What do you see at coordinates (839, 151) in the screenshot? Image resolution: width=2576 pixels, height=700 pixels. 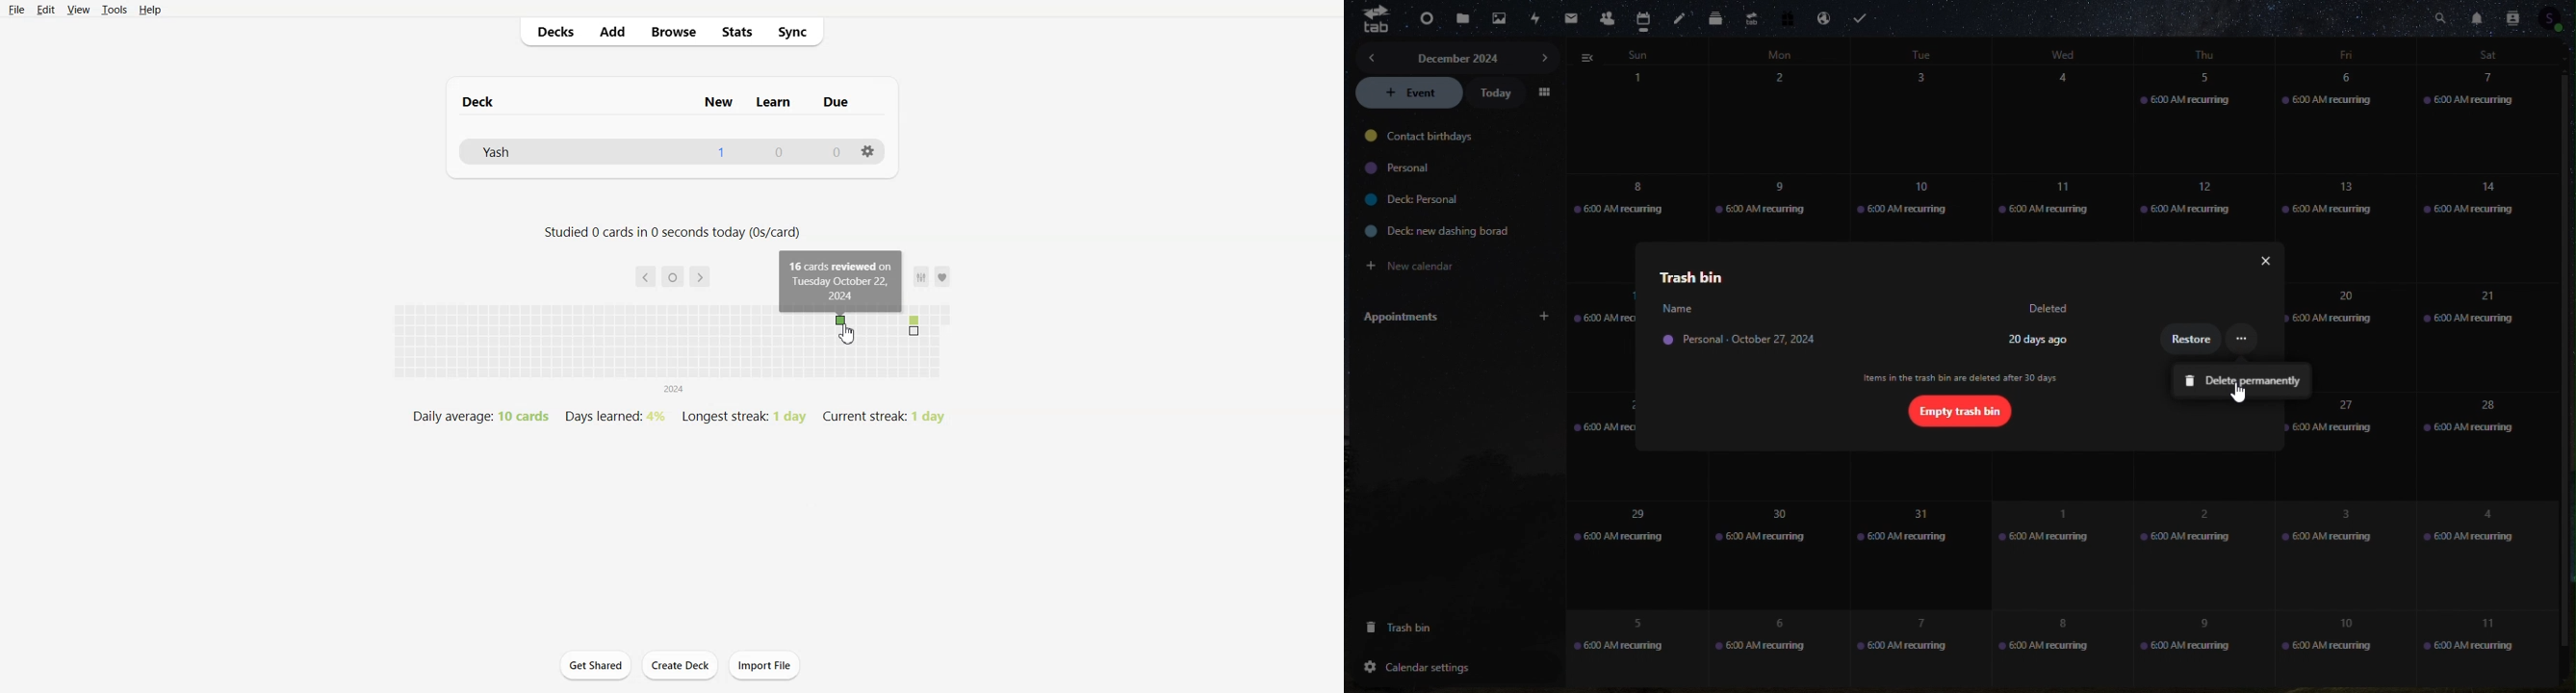 I see `0` at bounding box center [839, 151].